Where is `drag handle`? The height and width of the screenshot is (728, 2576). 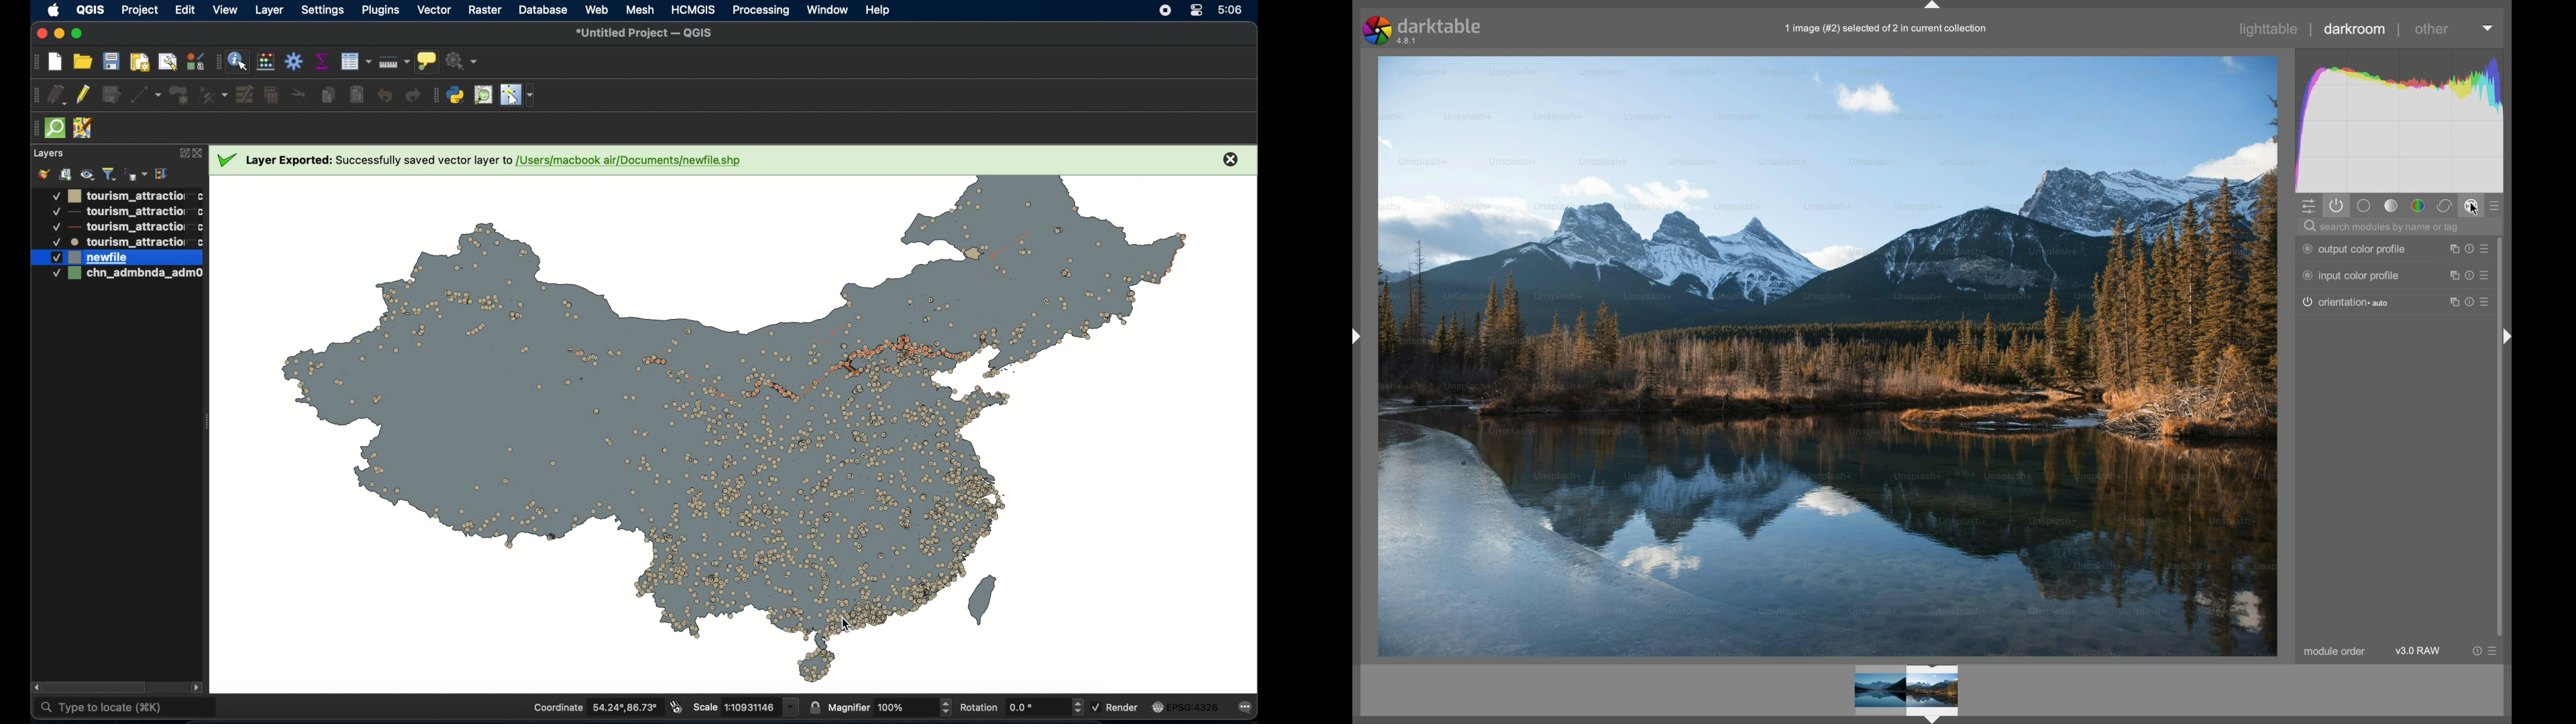
drag handle is located at coordinates (2508, 337).